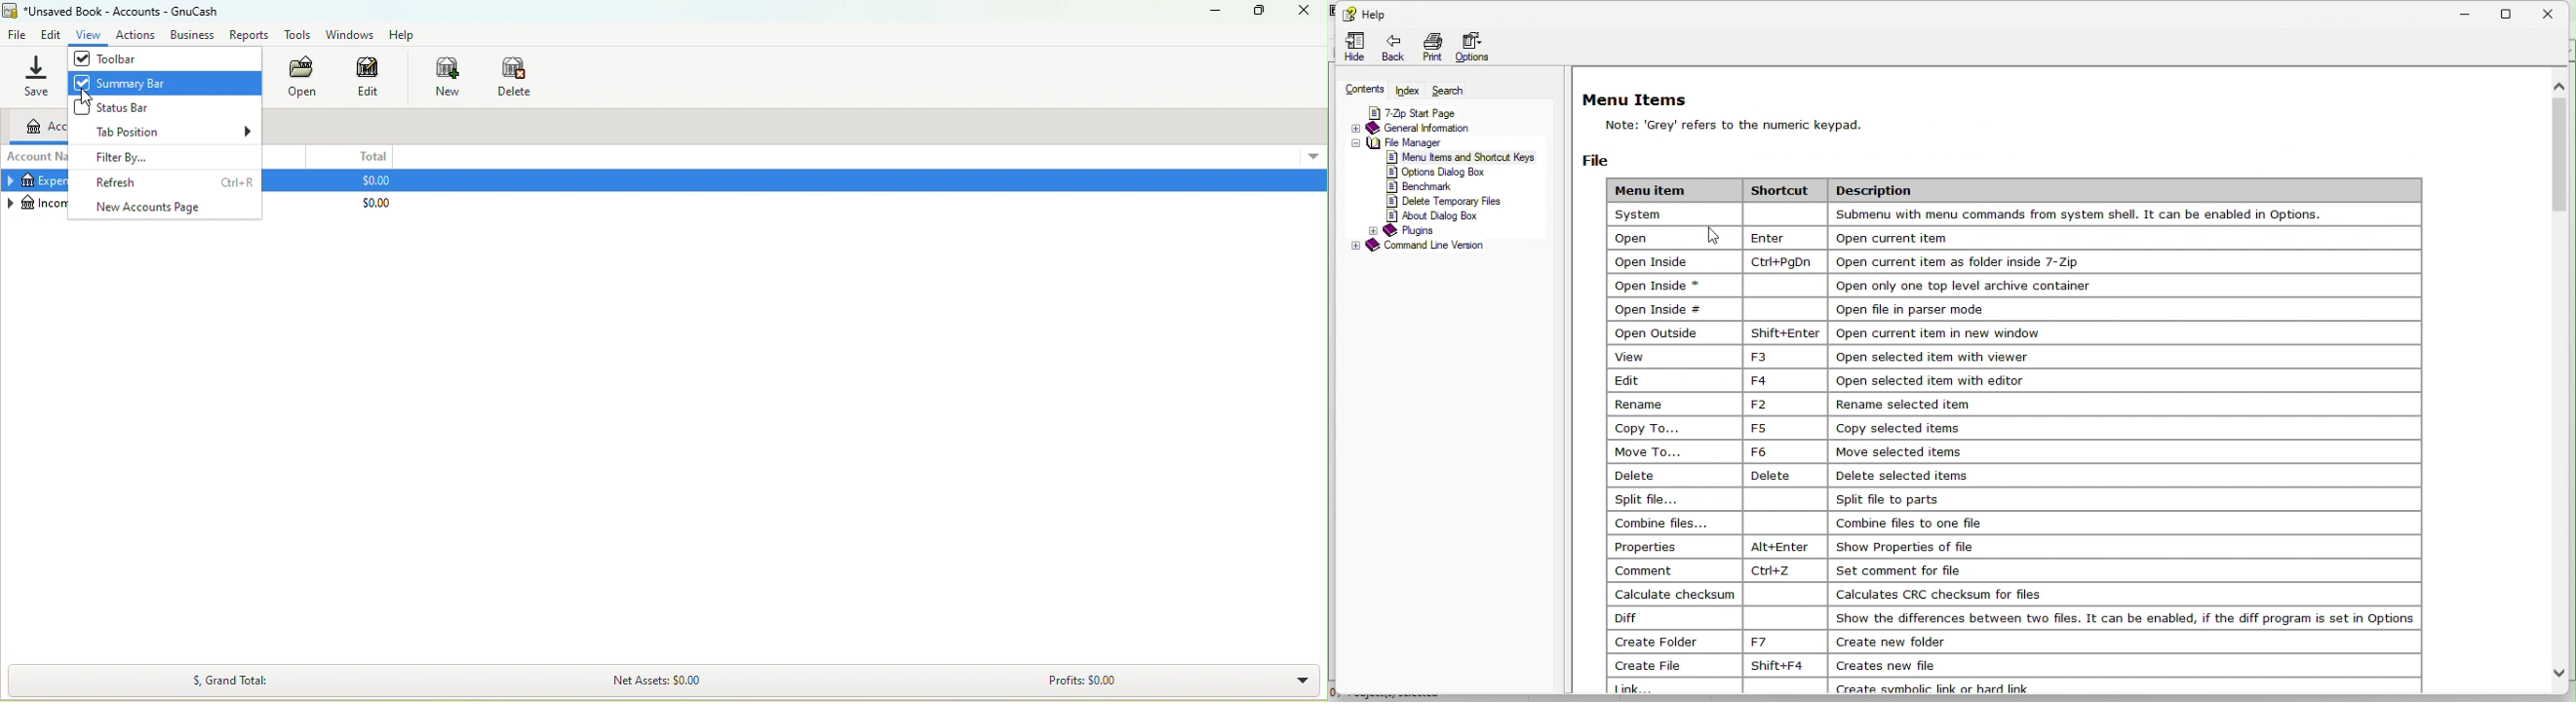  I want to click on plugins, so click(1403, 232).